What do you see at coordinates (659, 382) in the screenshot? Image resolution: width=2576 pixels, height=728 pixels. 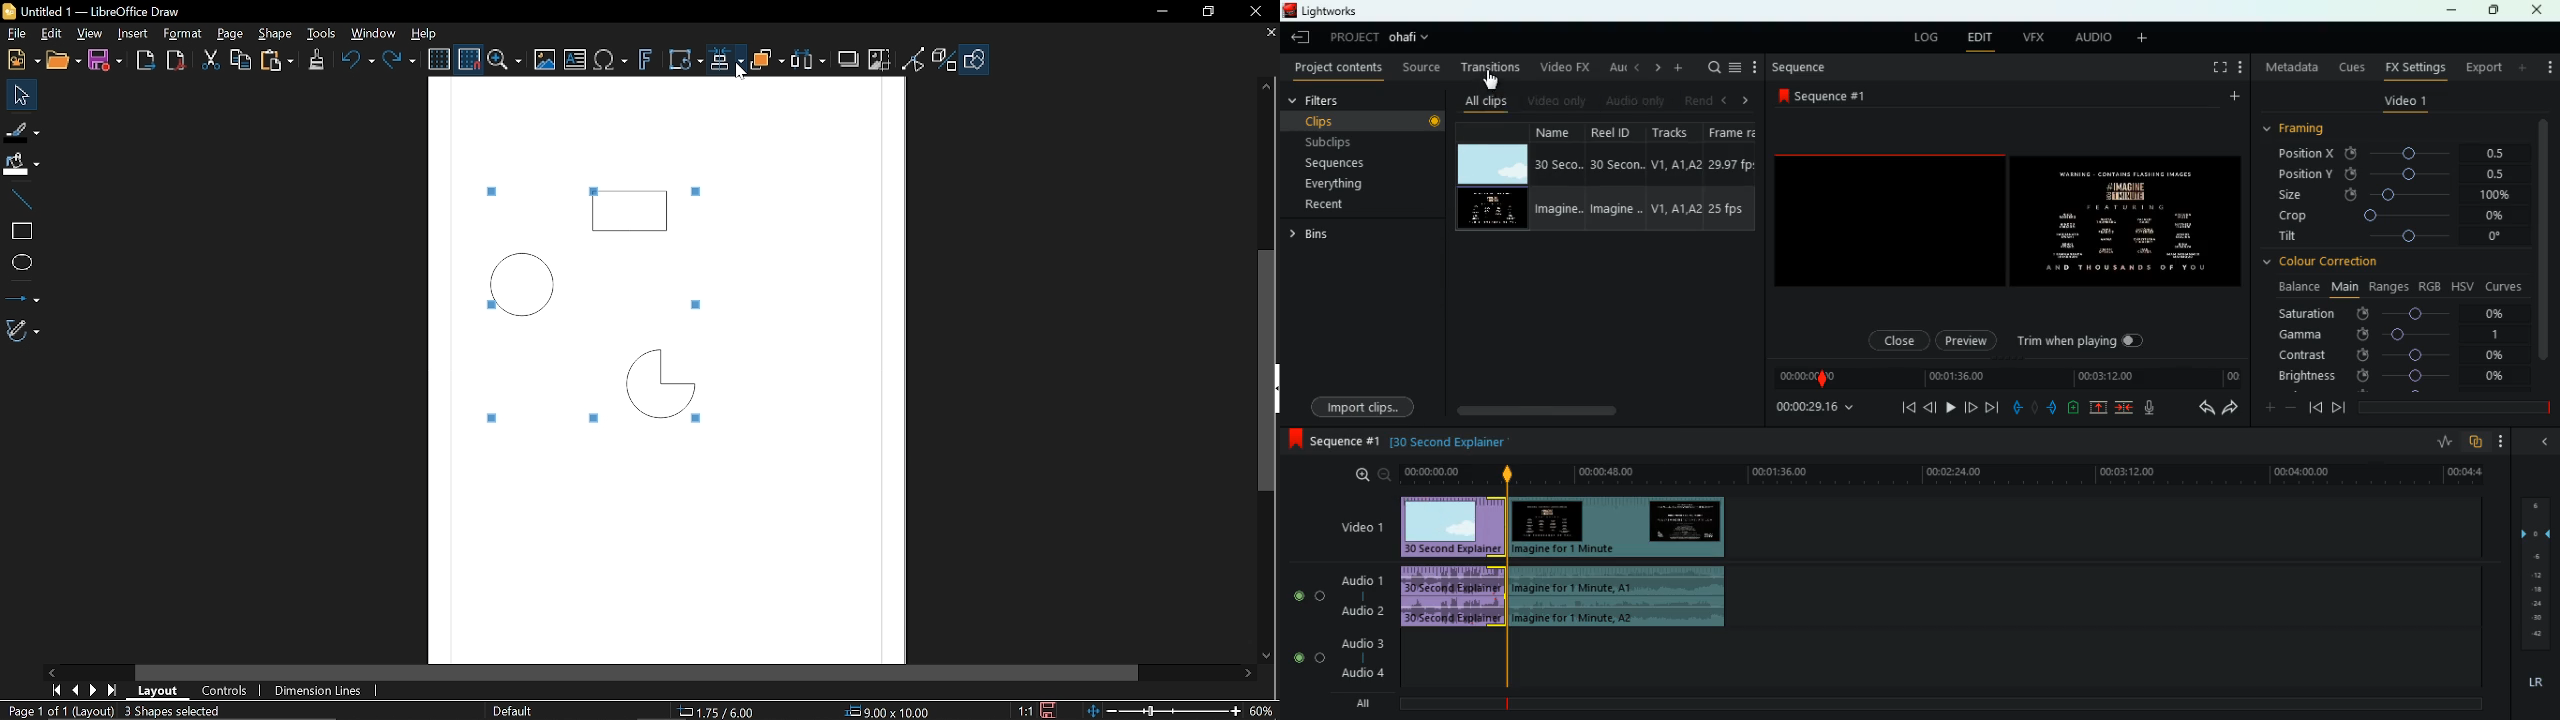 I see `Quarter Circle` at bounding box center [659, 382].